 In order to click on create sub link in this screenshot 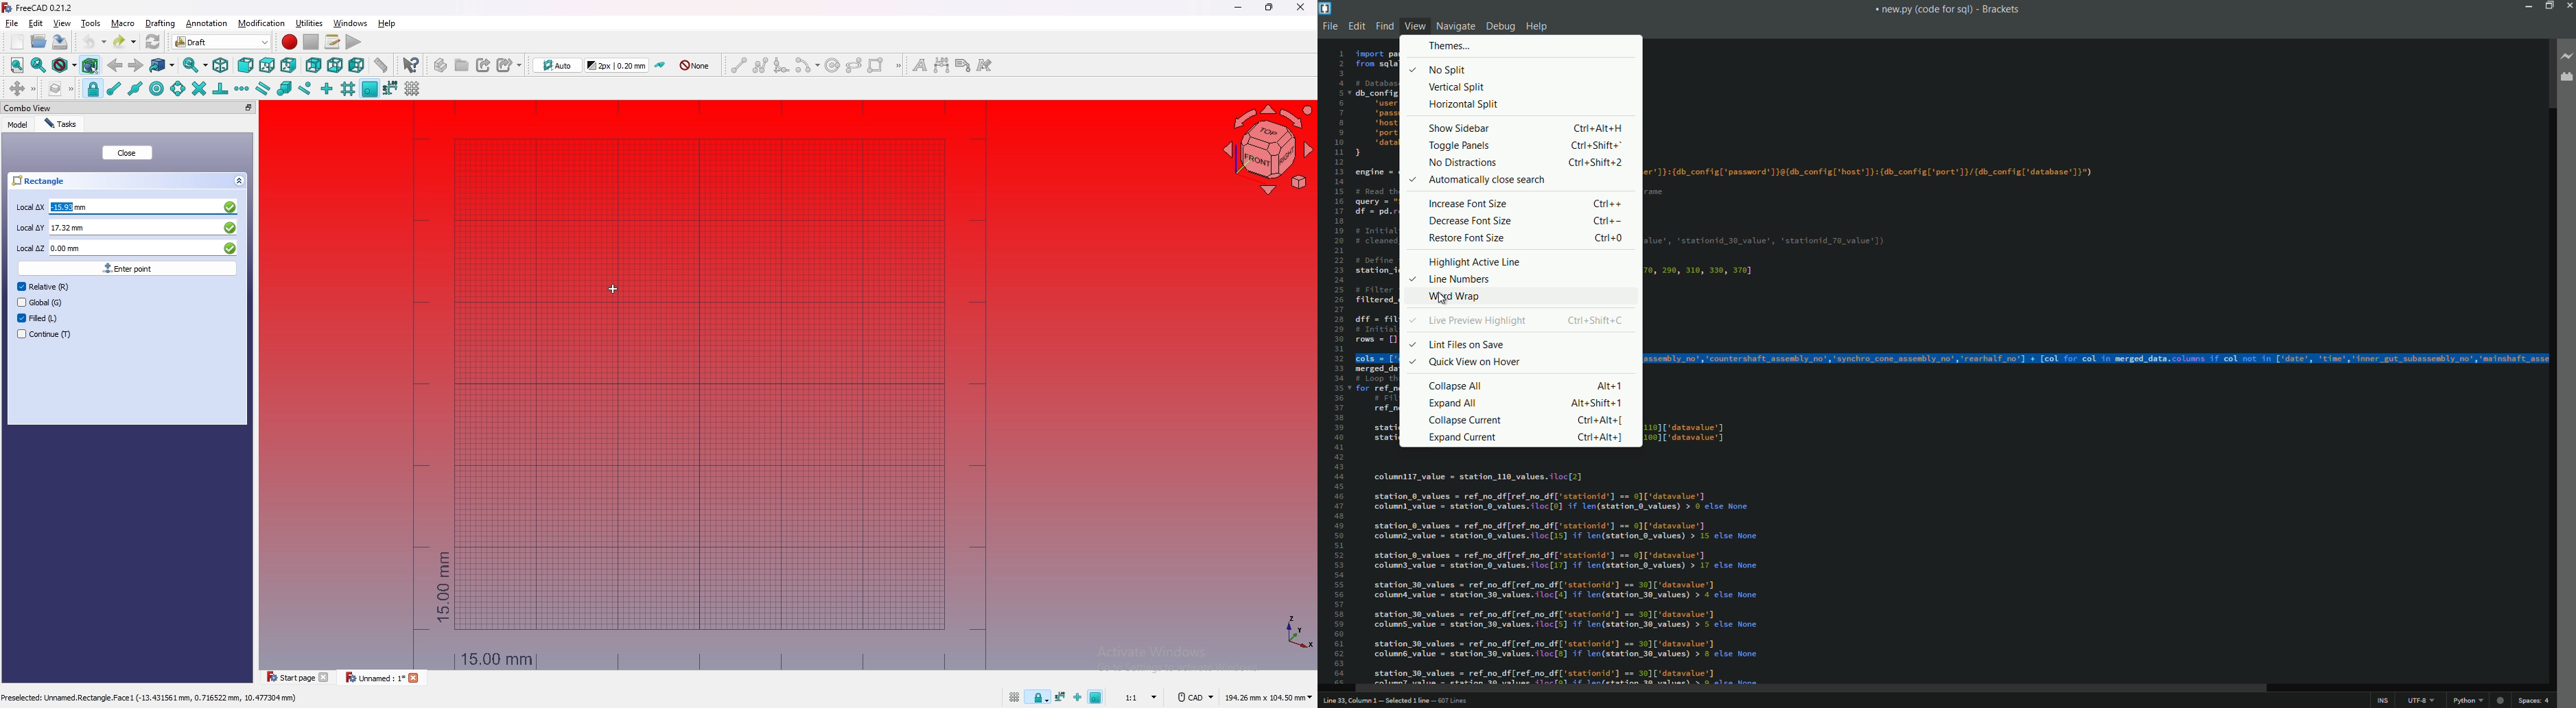, I will do `click(508, 64)`.